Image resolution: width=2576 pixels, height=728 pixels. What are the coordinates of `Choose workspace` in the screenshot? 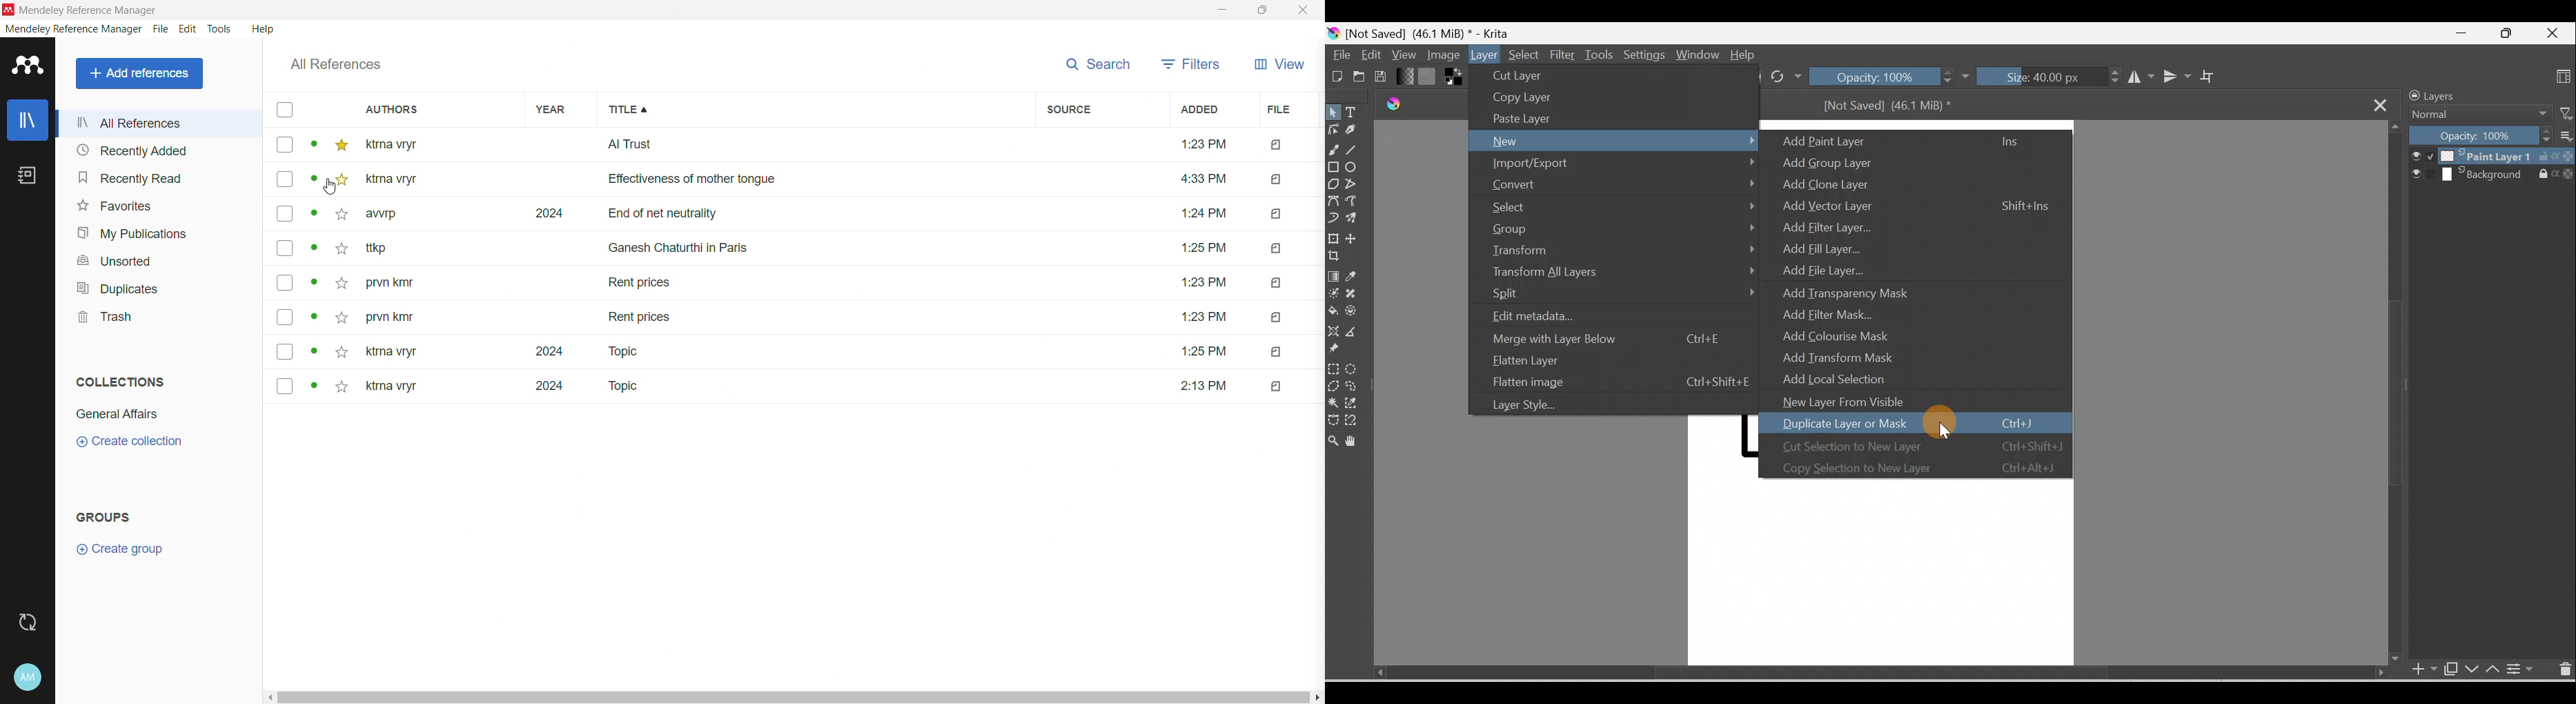 It's located at (2561, 77).